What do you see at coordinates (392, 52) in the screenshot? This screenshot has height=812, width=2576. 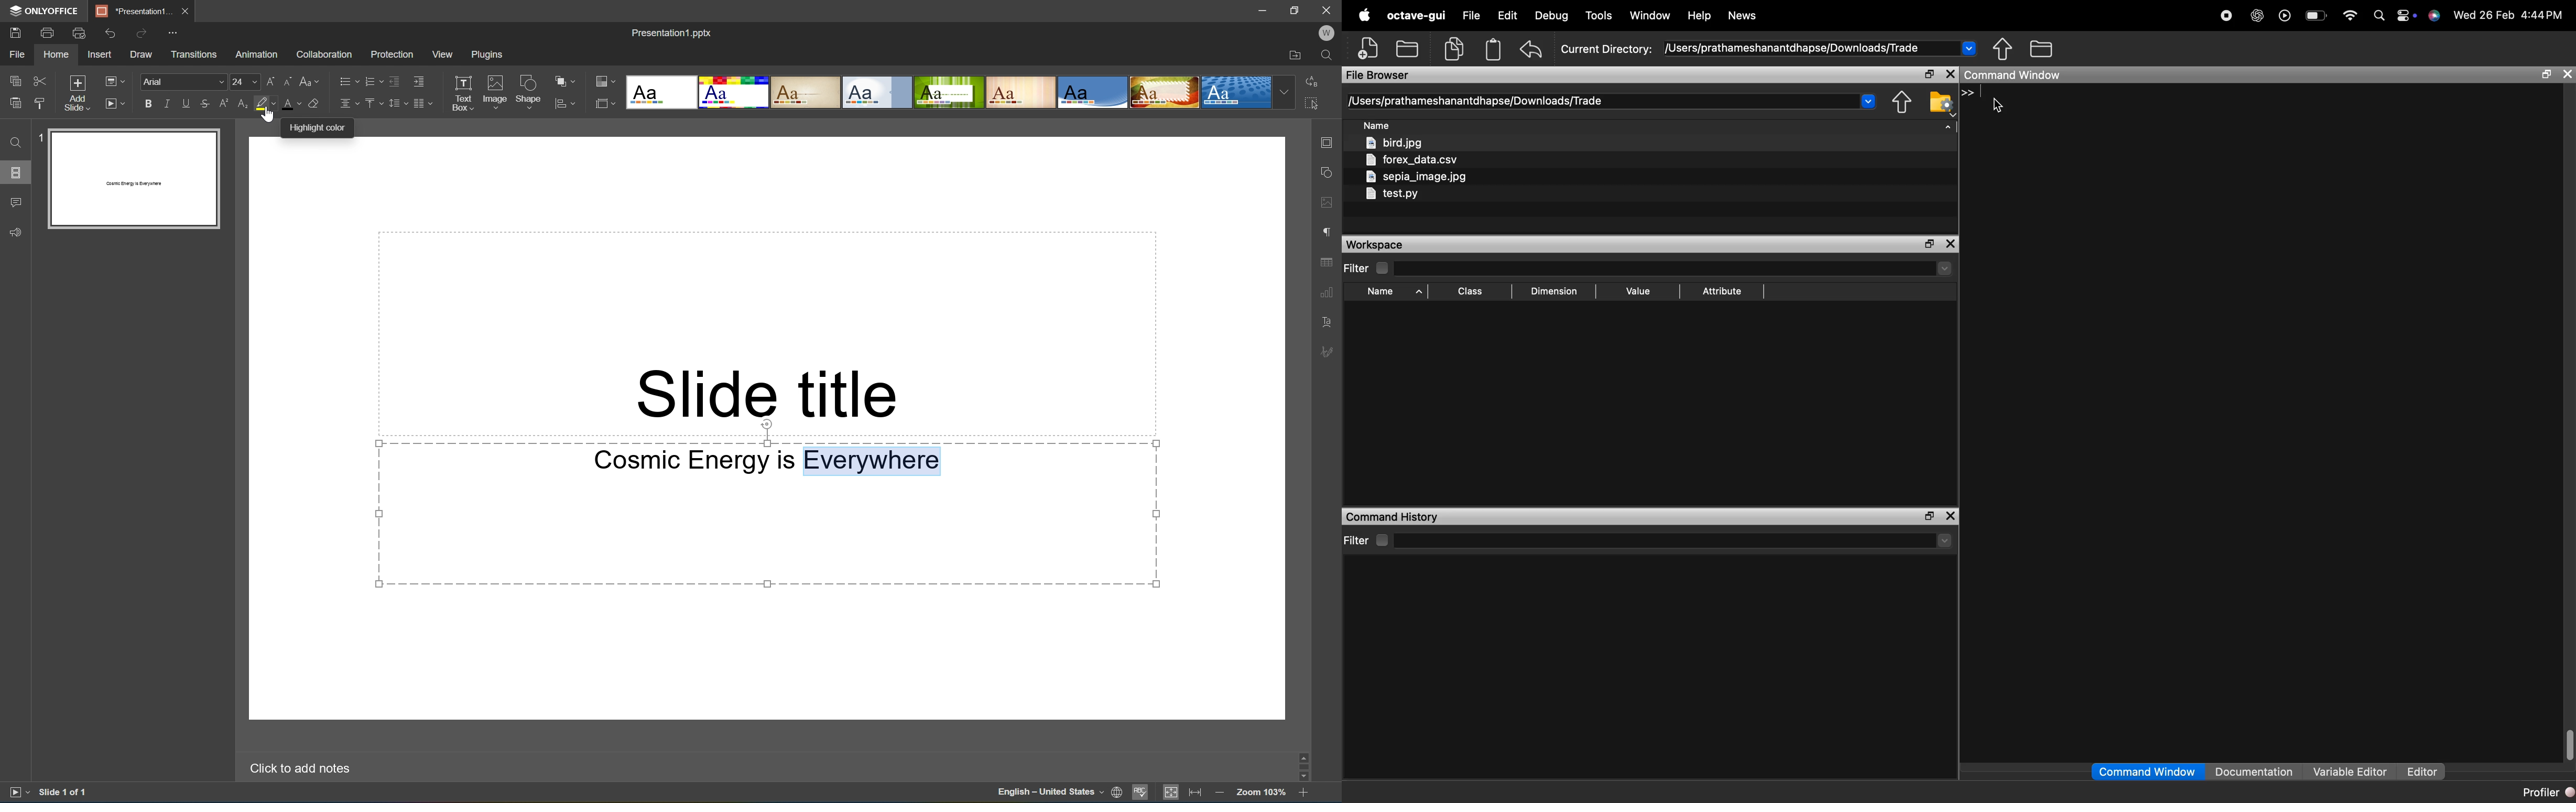 I see `Protection` at bounding box center [392, 52].